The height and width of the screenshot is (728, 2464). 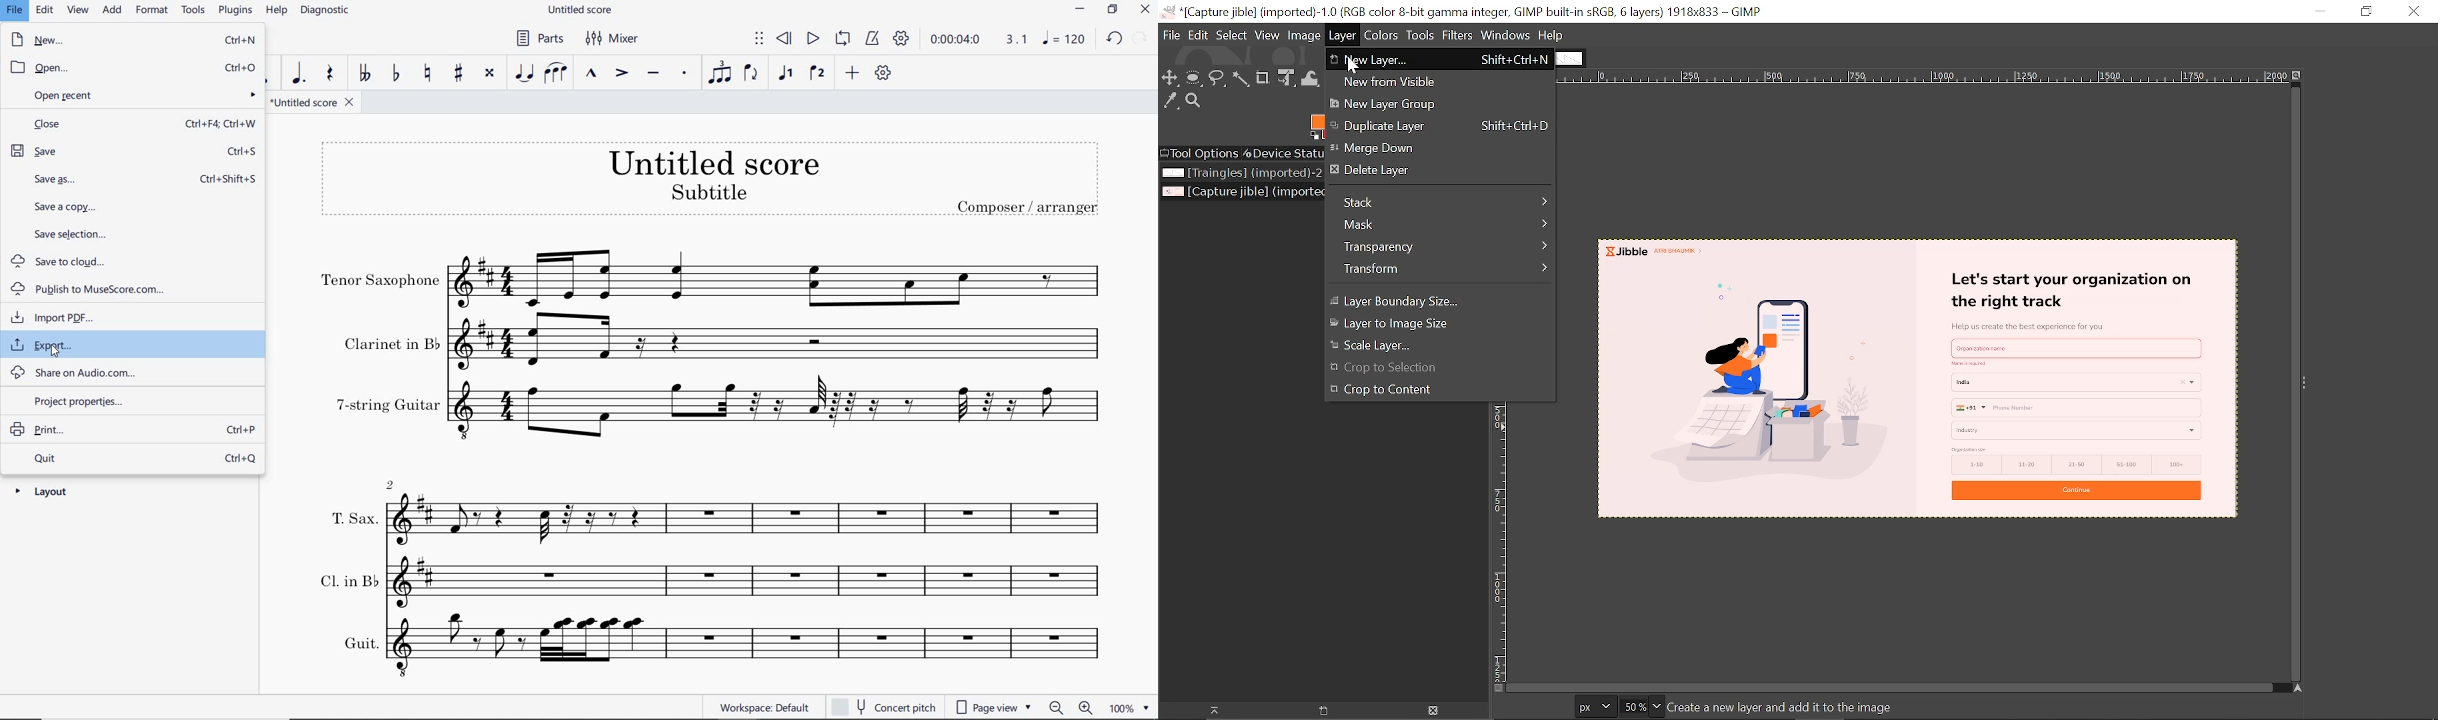 What do you see at coordinates (882, 72) in the screenshot?
I see `CUSTOMIZE TOOLBAR` at bounding box center [882, 72].